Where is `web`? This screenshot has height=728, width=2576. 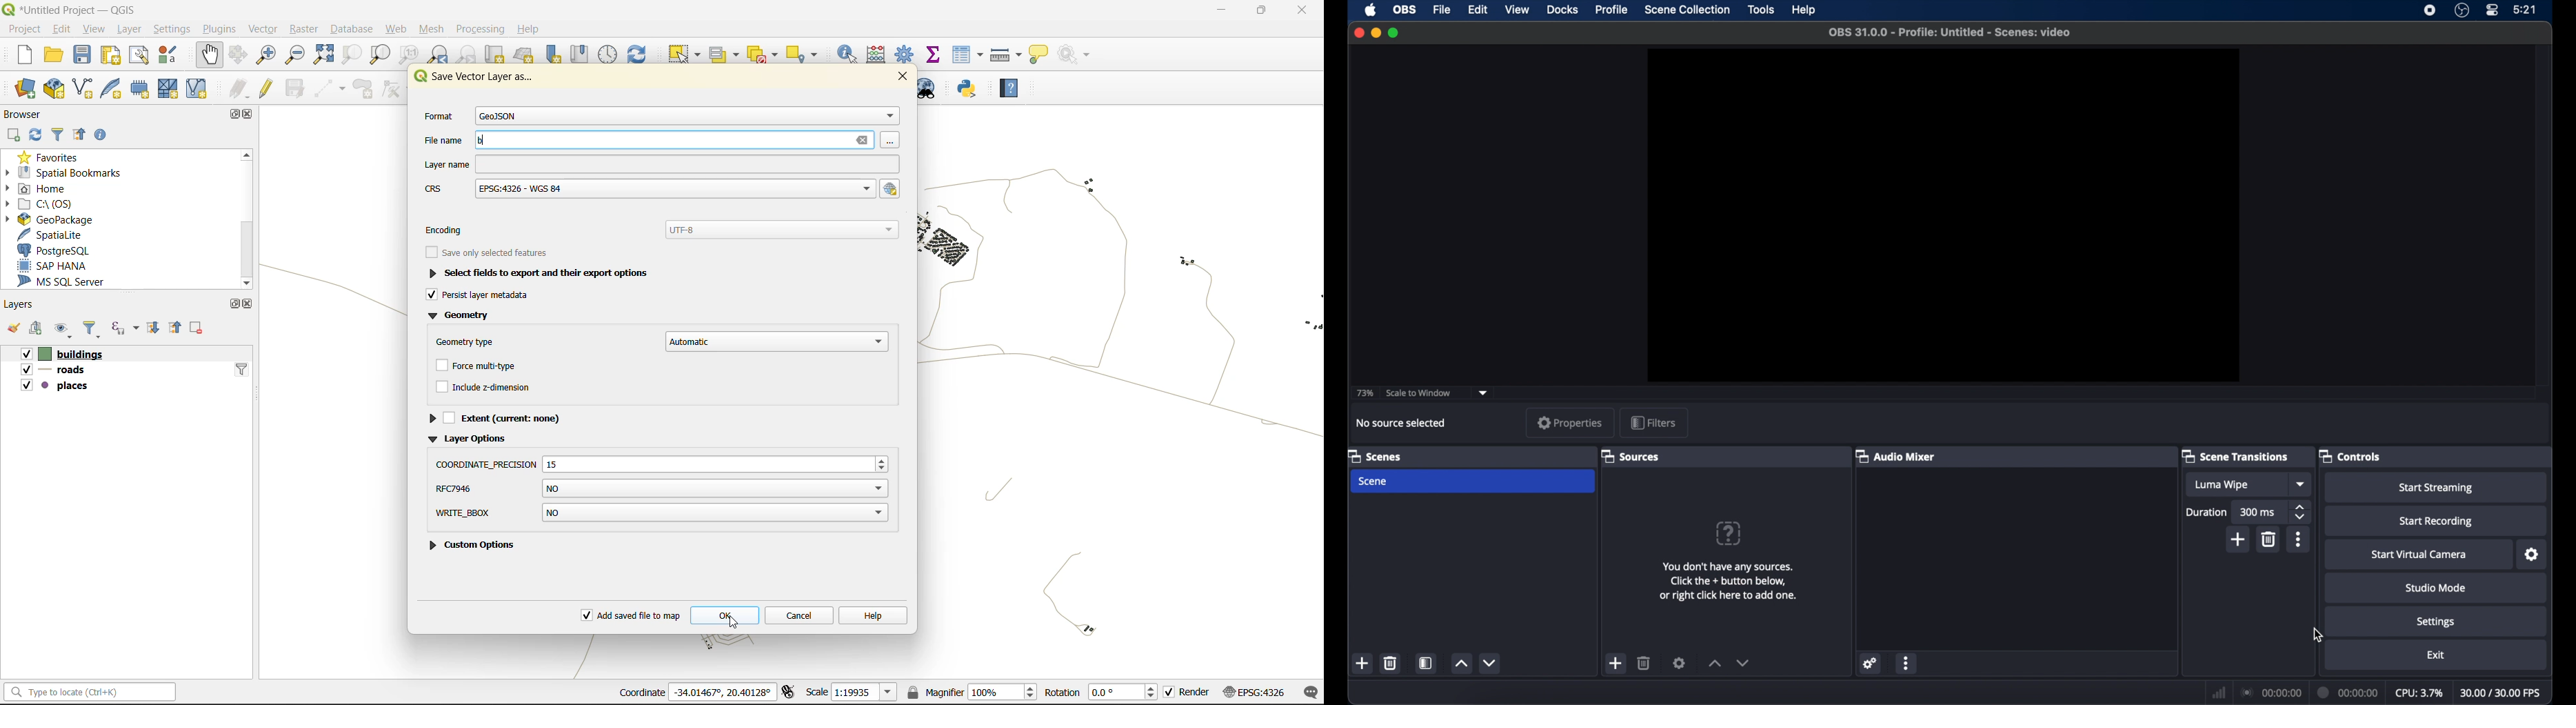 web is located at coordinates (398, 28).